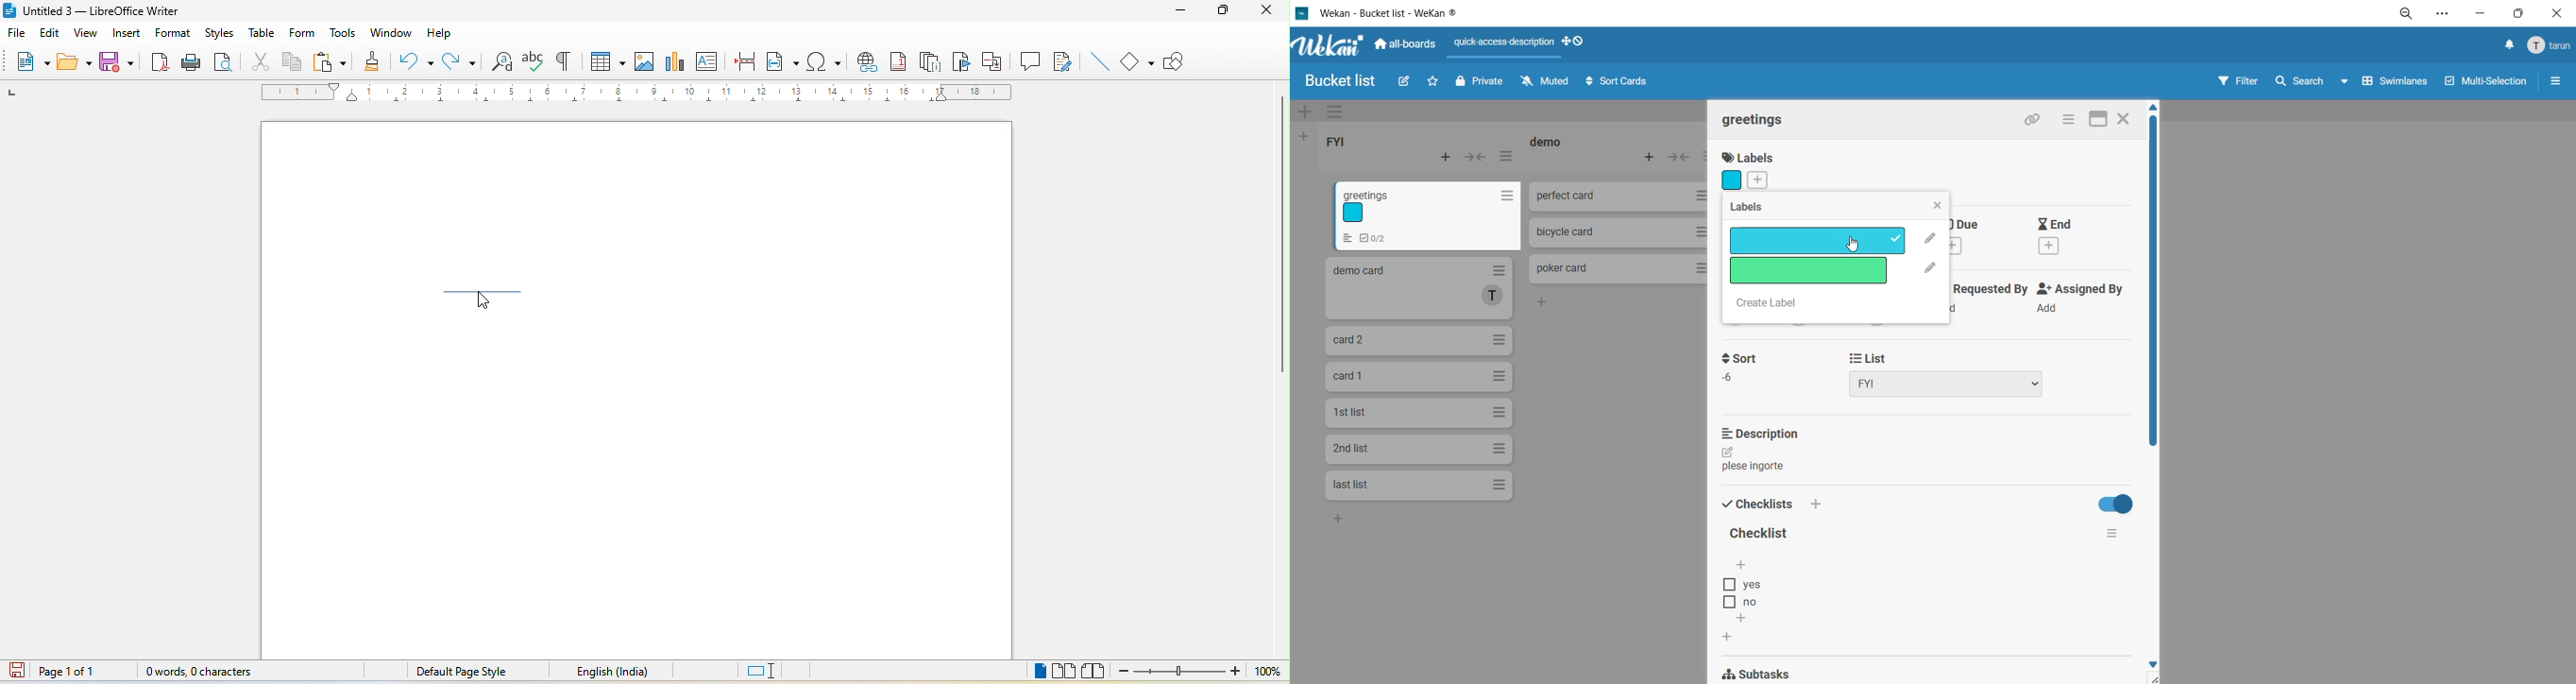  Describe the element at coordinates (2300, 83) in the screenshot. I see `search` at that location.